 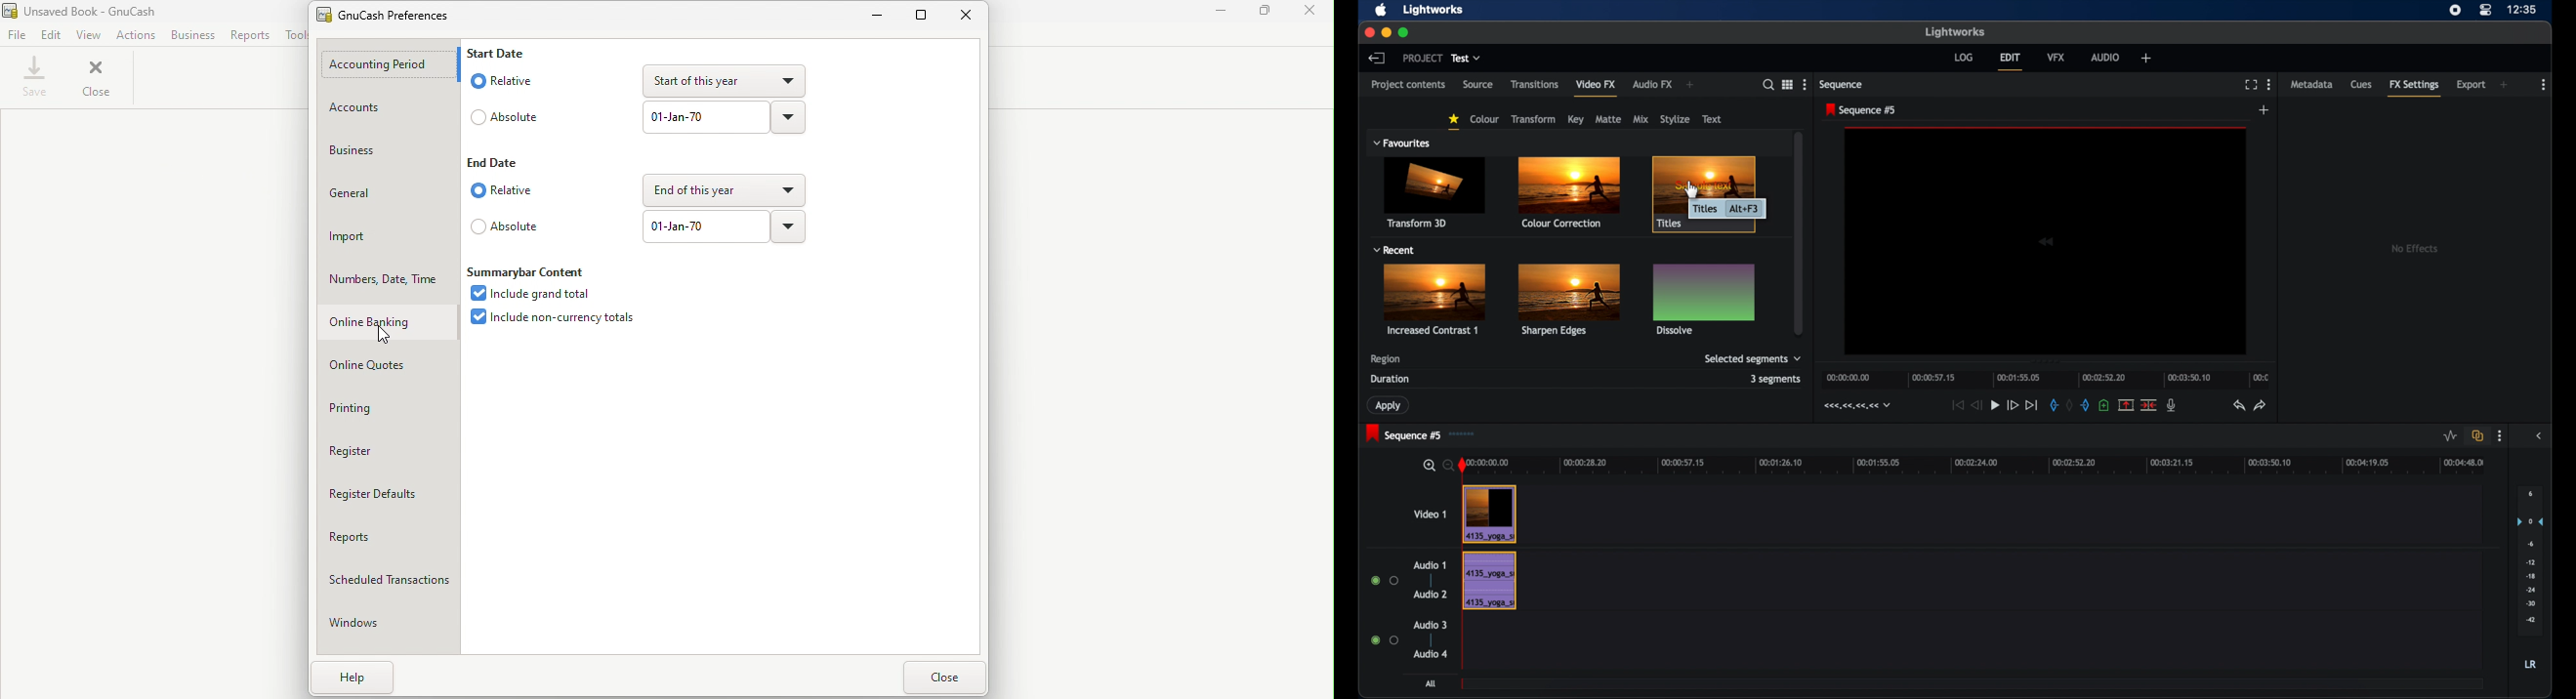 I want to click on Absolute, so click(x=504, y=119).